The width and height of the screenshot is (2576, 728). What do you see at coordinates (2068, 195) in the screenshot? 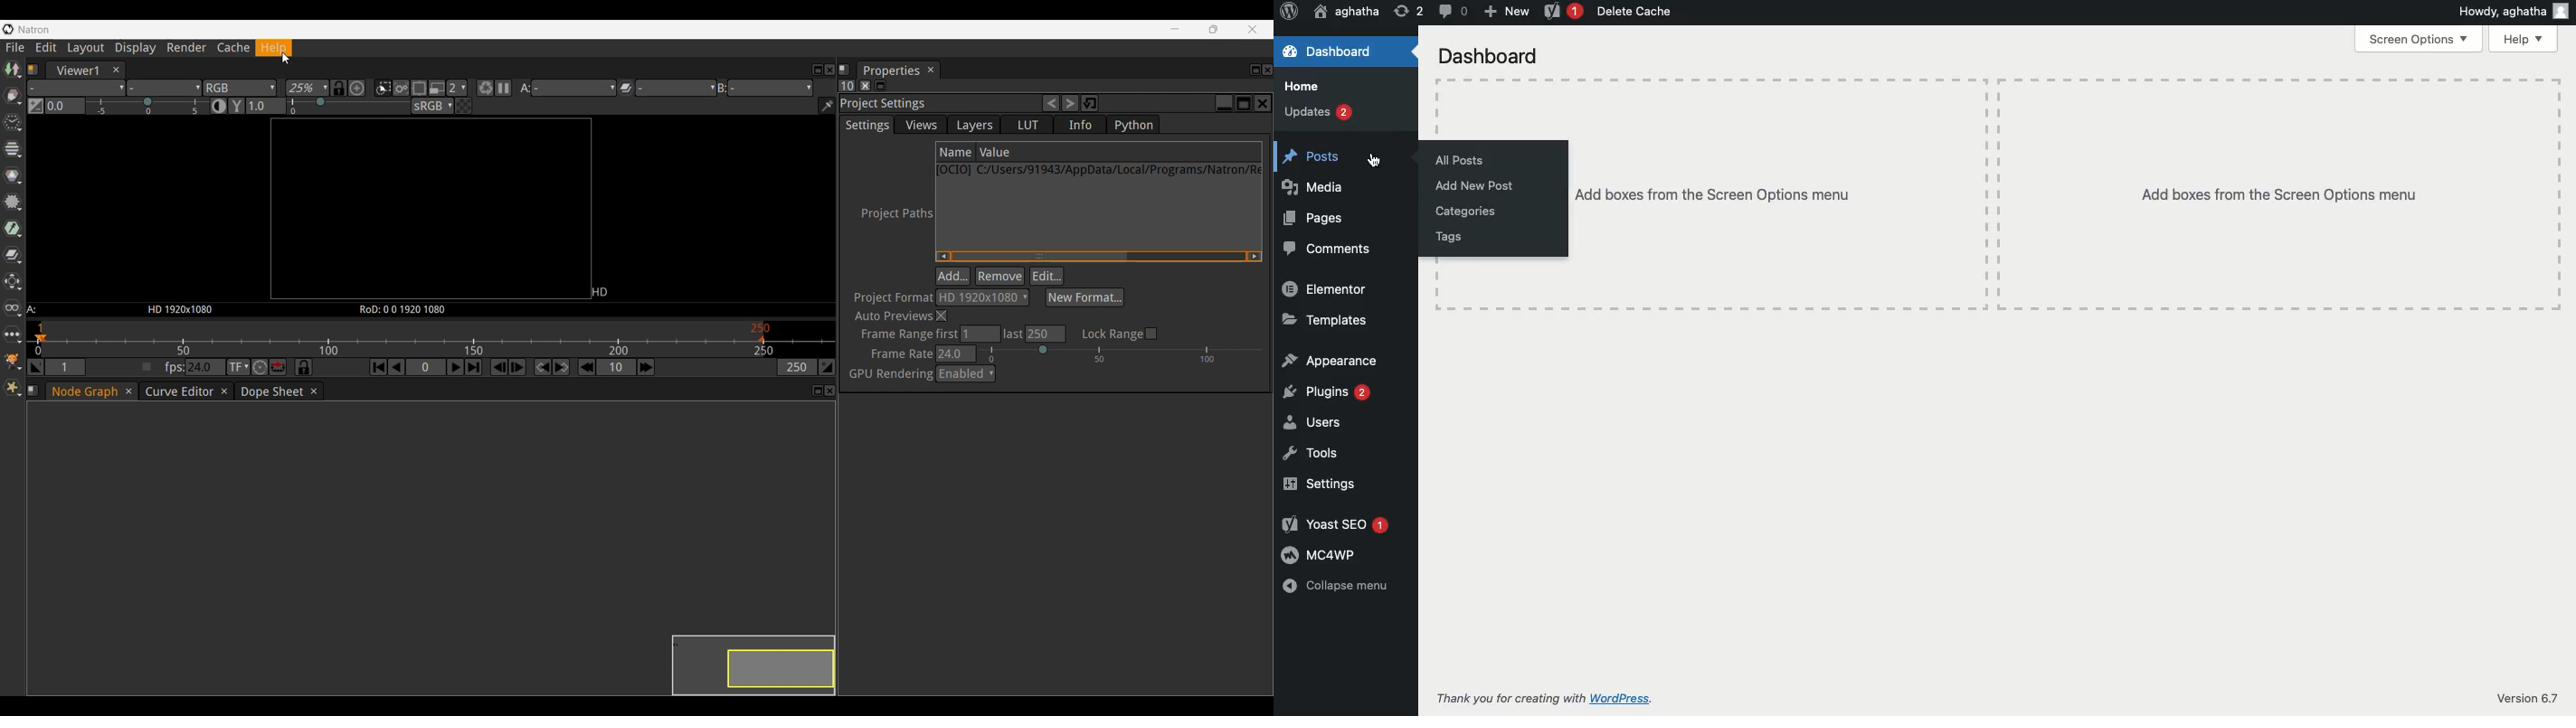
I see `Add boxes from the screen options menu` at bounding box center [2068, 195].